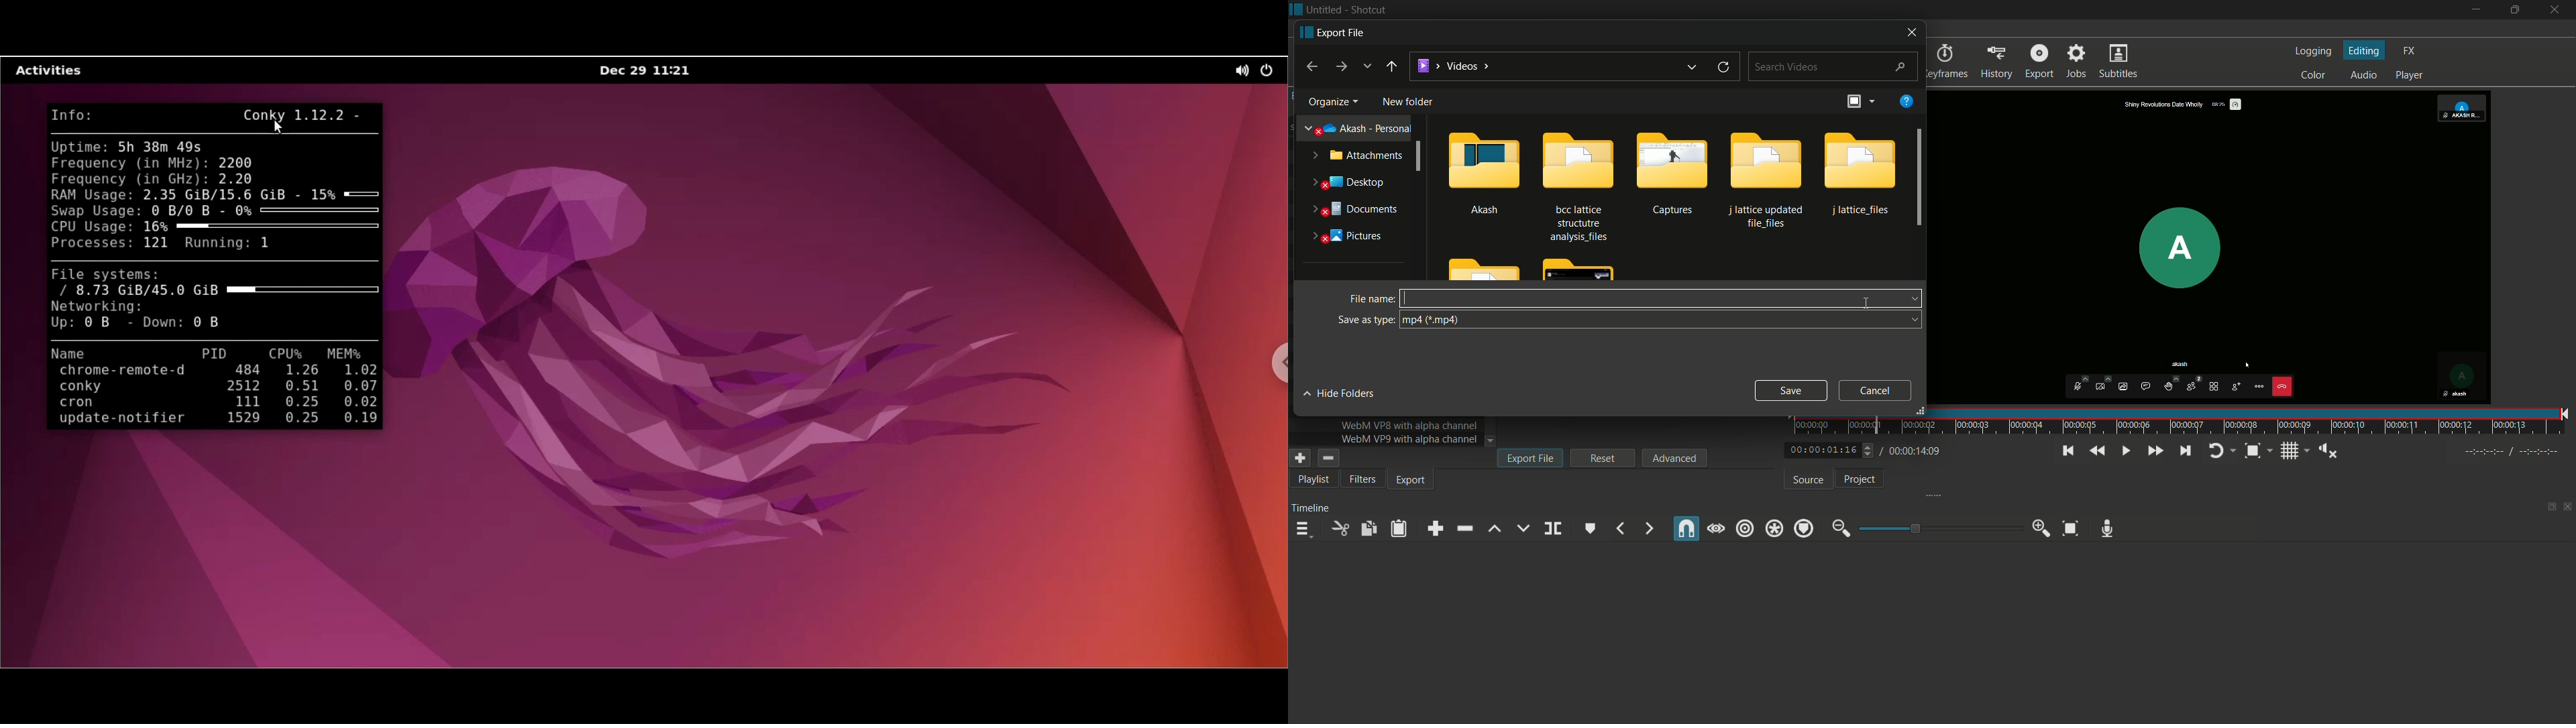 Image resolution: width=2576 pixels, height=728 pixels. What do you see at coordinates (1495, 529) in the screenshot?
I see `lift` at bounding box center [1495, 529].